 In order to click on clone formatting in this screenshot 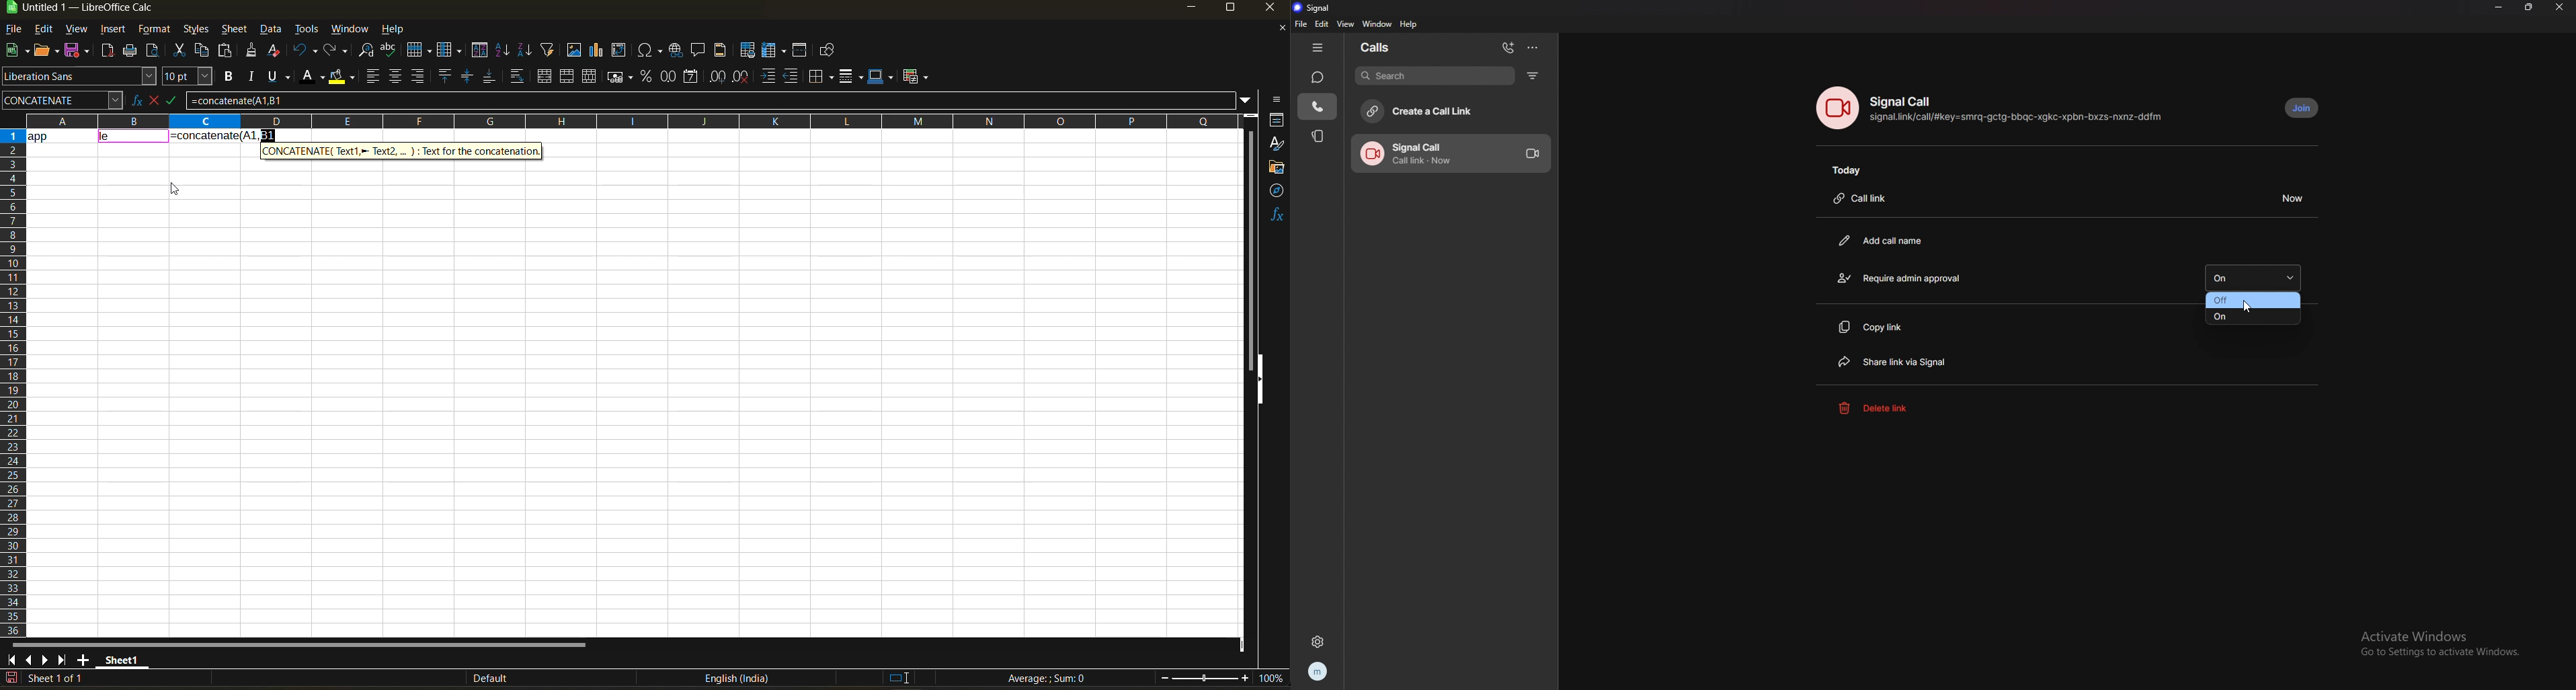, I will do `click(252, 52)`.